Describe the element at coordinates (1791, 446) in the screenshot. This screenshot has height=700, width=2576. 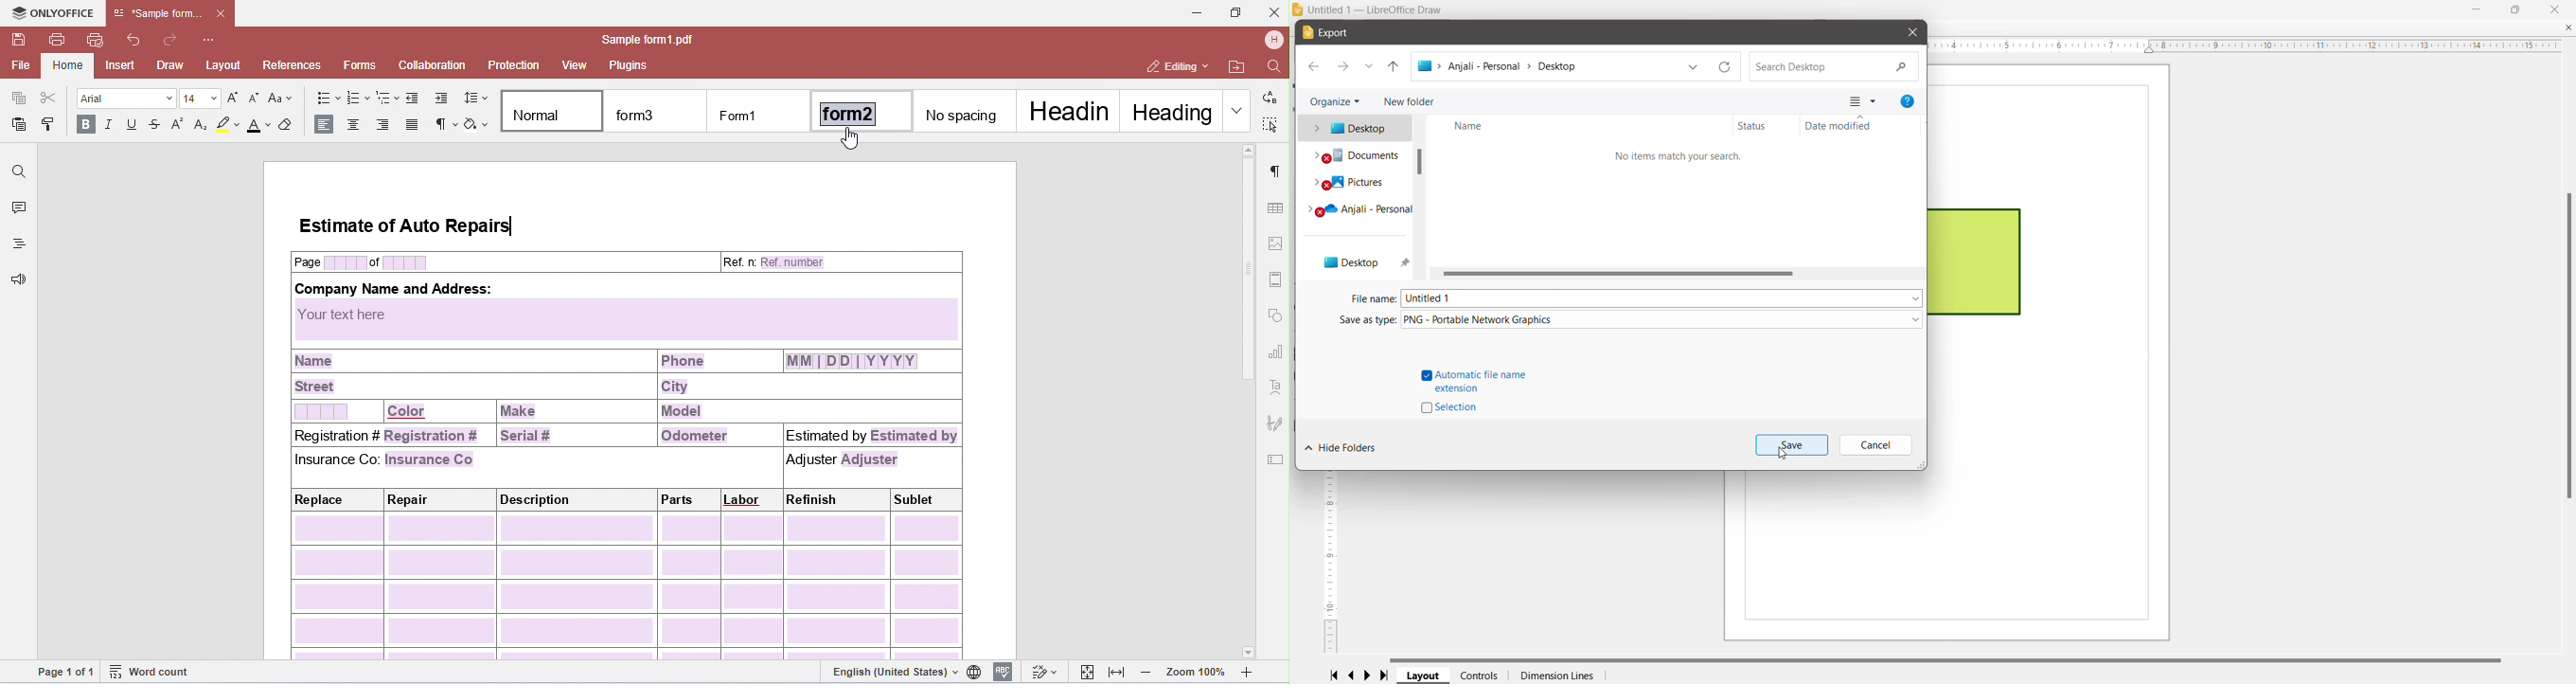
I see `Save` at that location.